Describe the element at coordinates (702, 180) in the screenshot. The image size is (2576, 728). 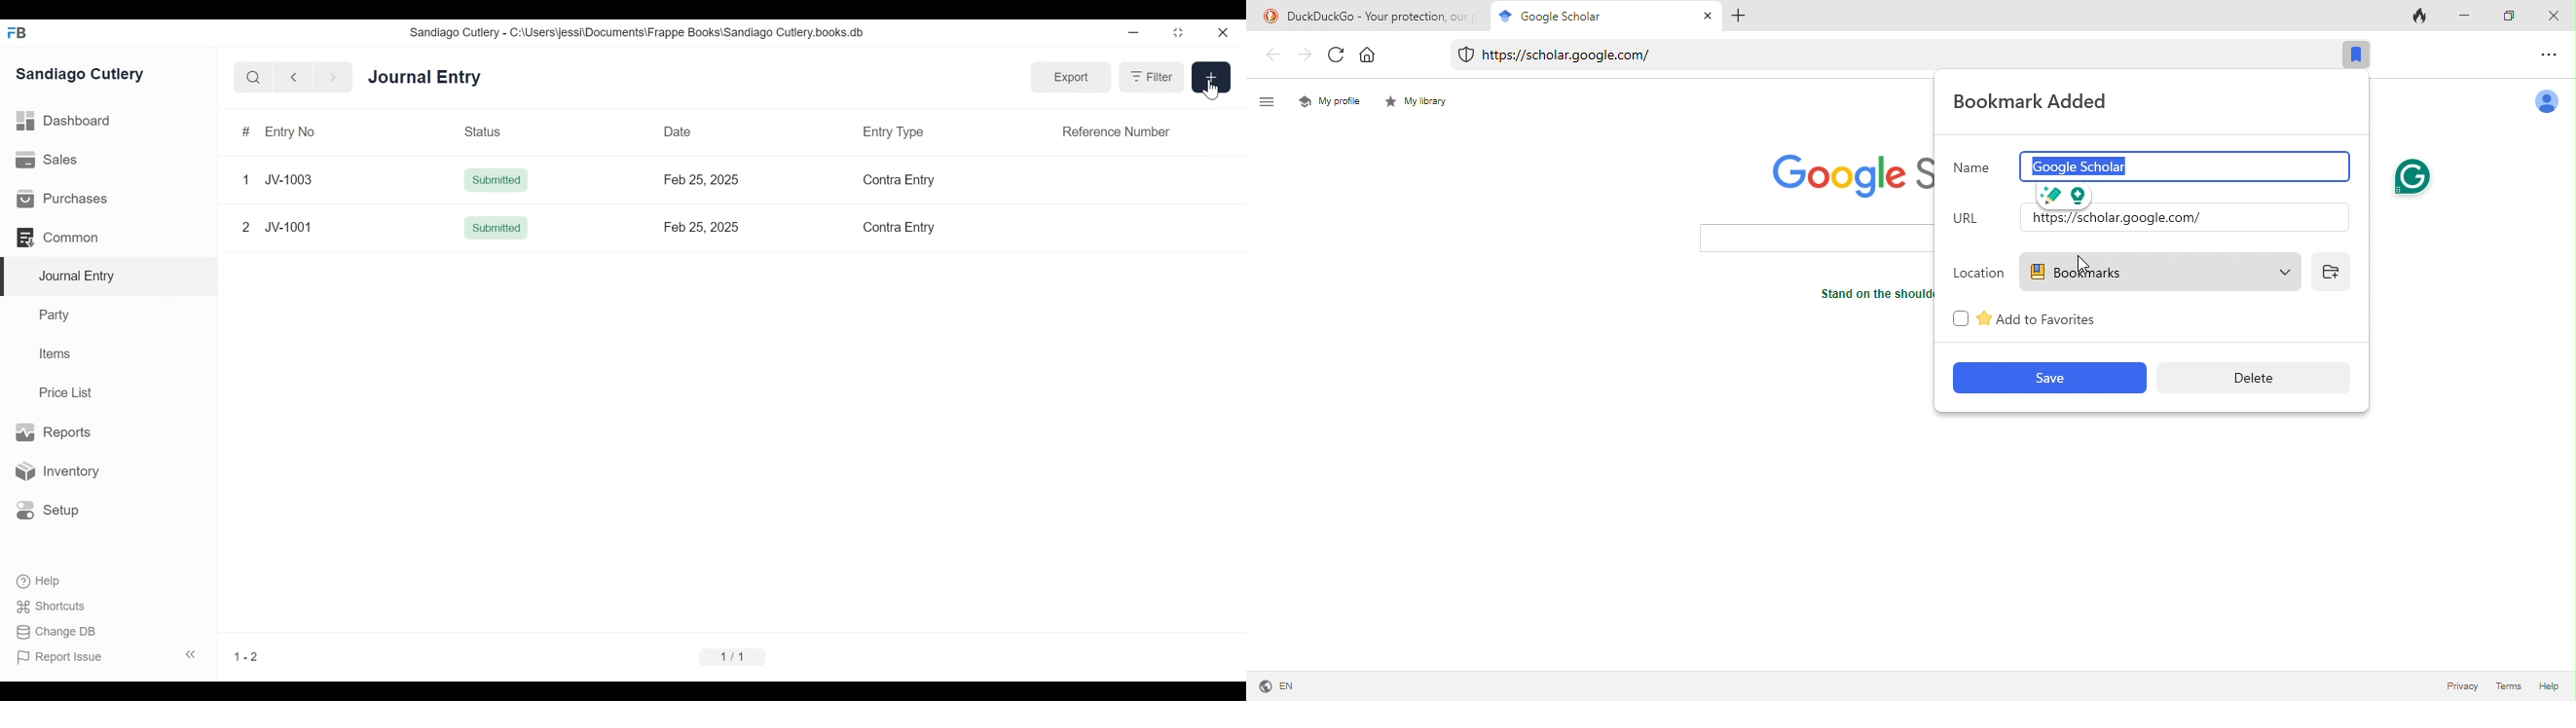
I see `Feb 25, 2025` at that location.